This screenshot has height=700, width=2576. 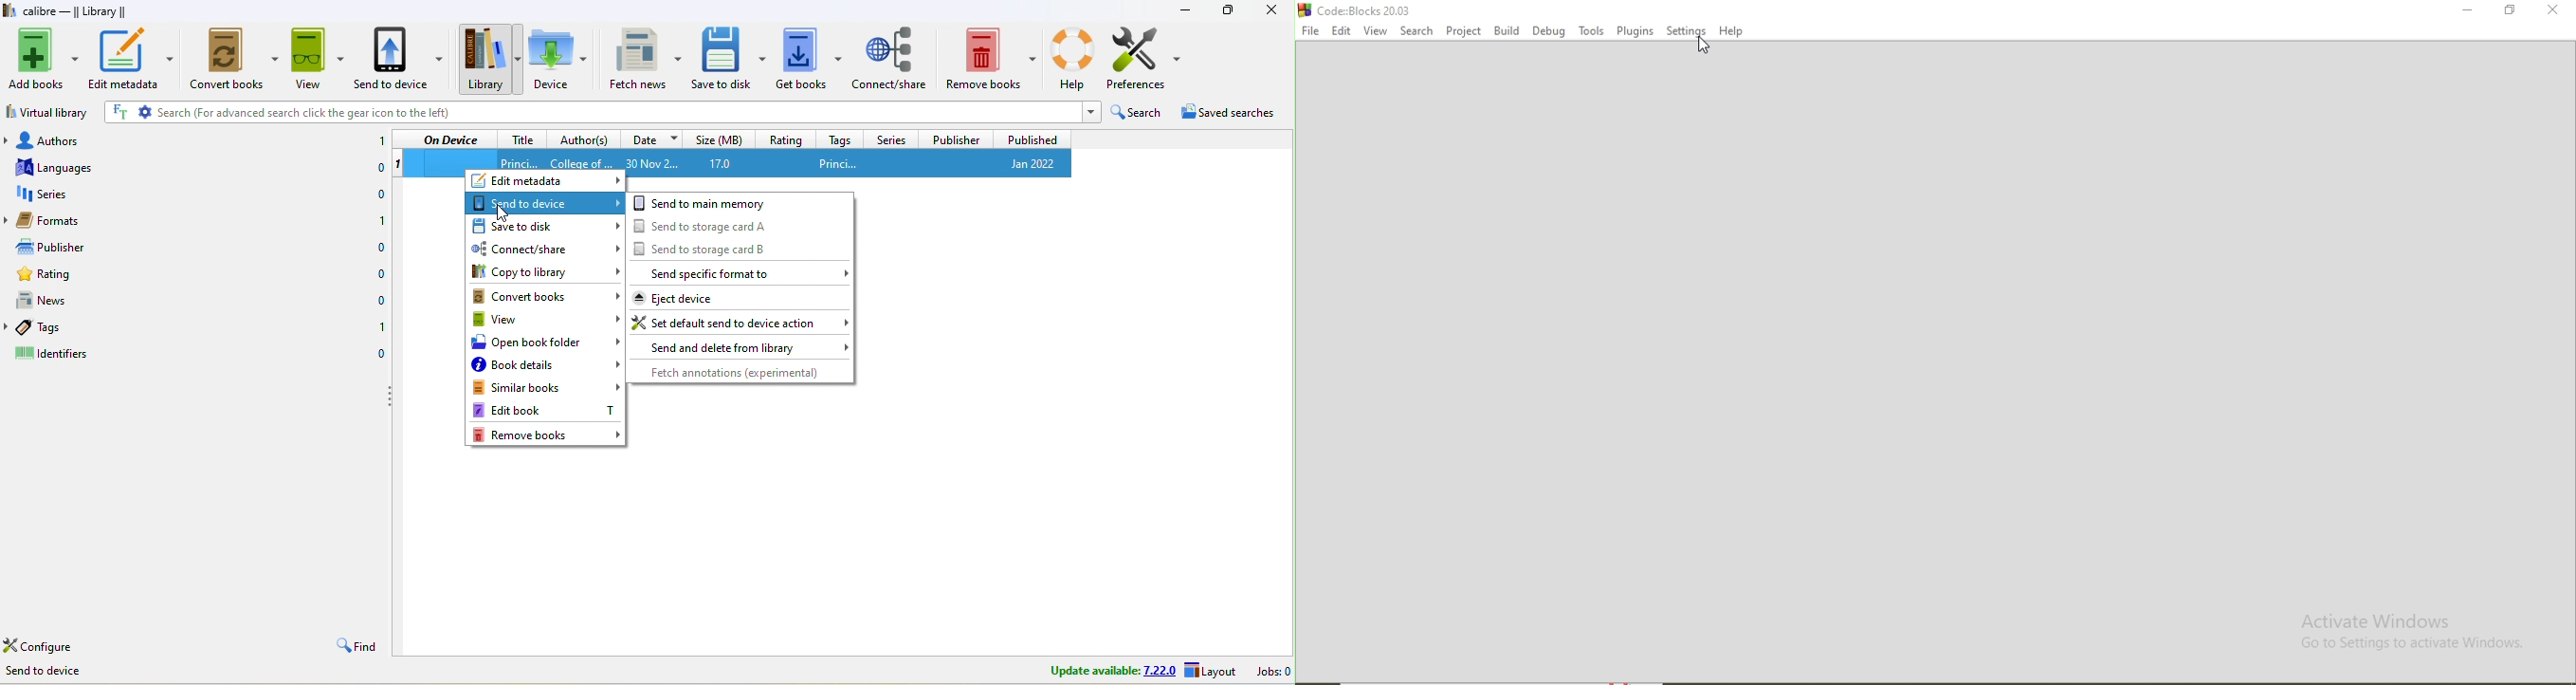 What do you see at coordinates (545, 273) in the screenshot?
I see `copy to library` at bounding box center [545, 273].